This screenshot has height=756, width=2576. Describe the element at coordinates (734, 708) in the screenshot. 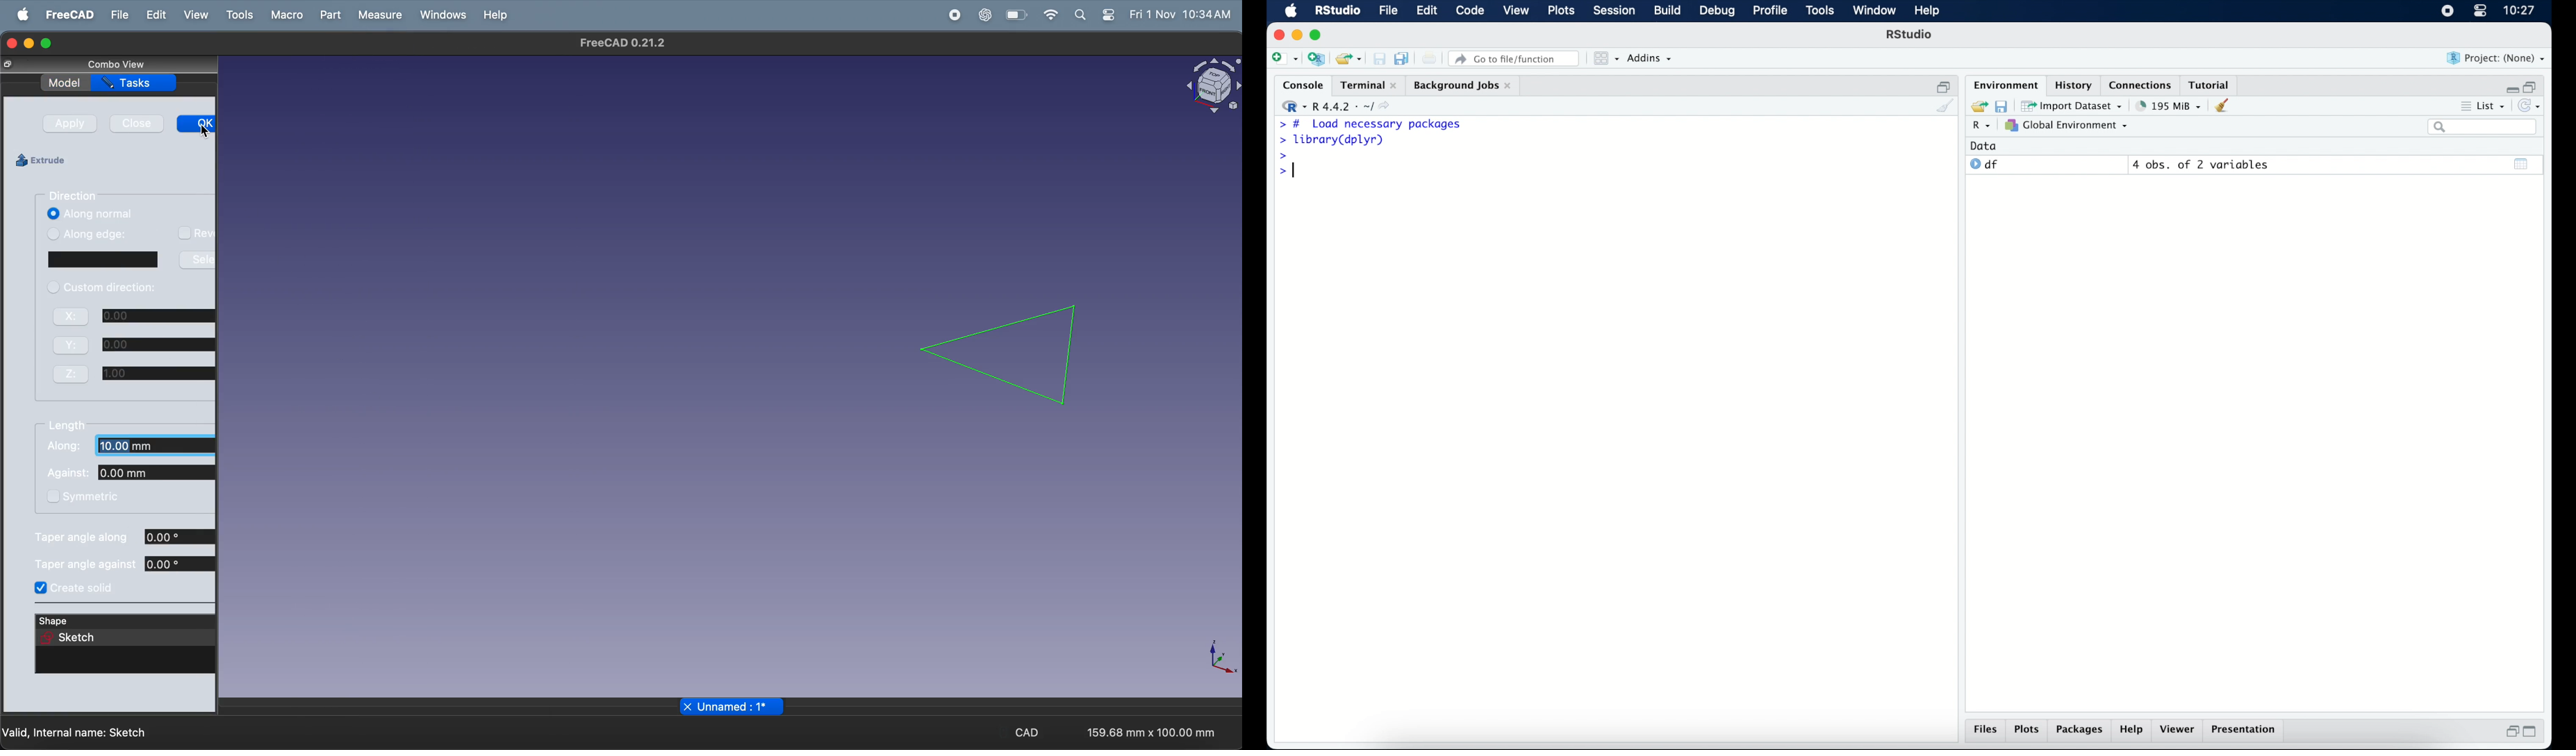

I see `Unnamed: 1*` at that location.